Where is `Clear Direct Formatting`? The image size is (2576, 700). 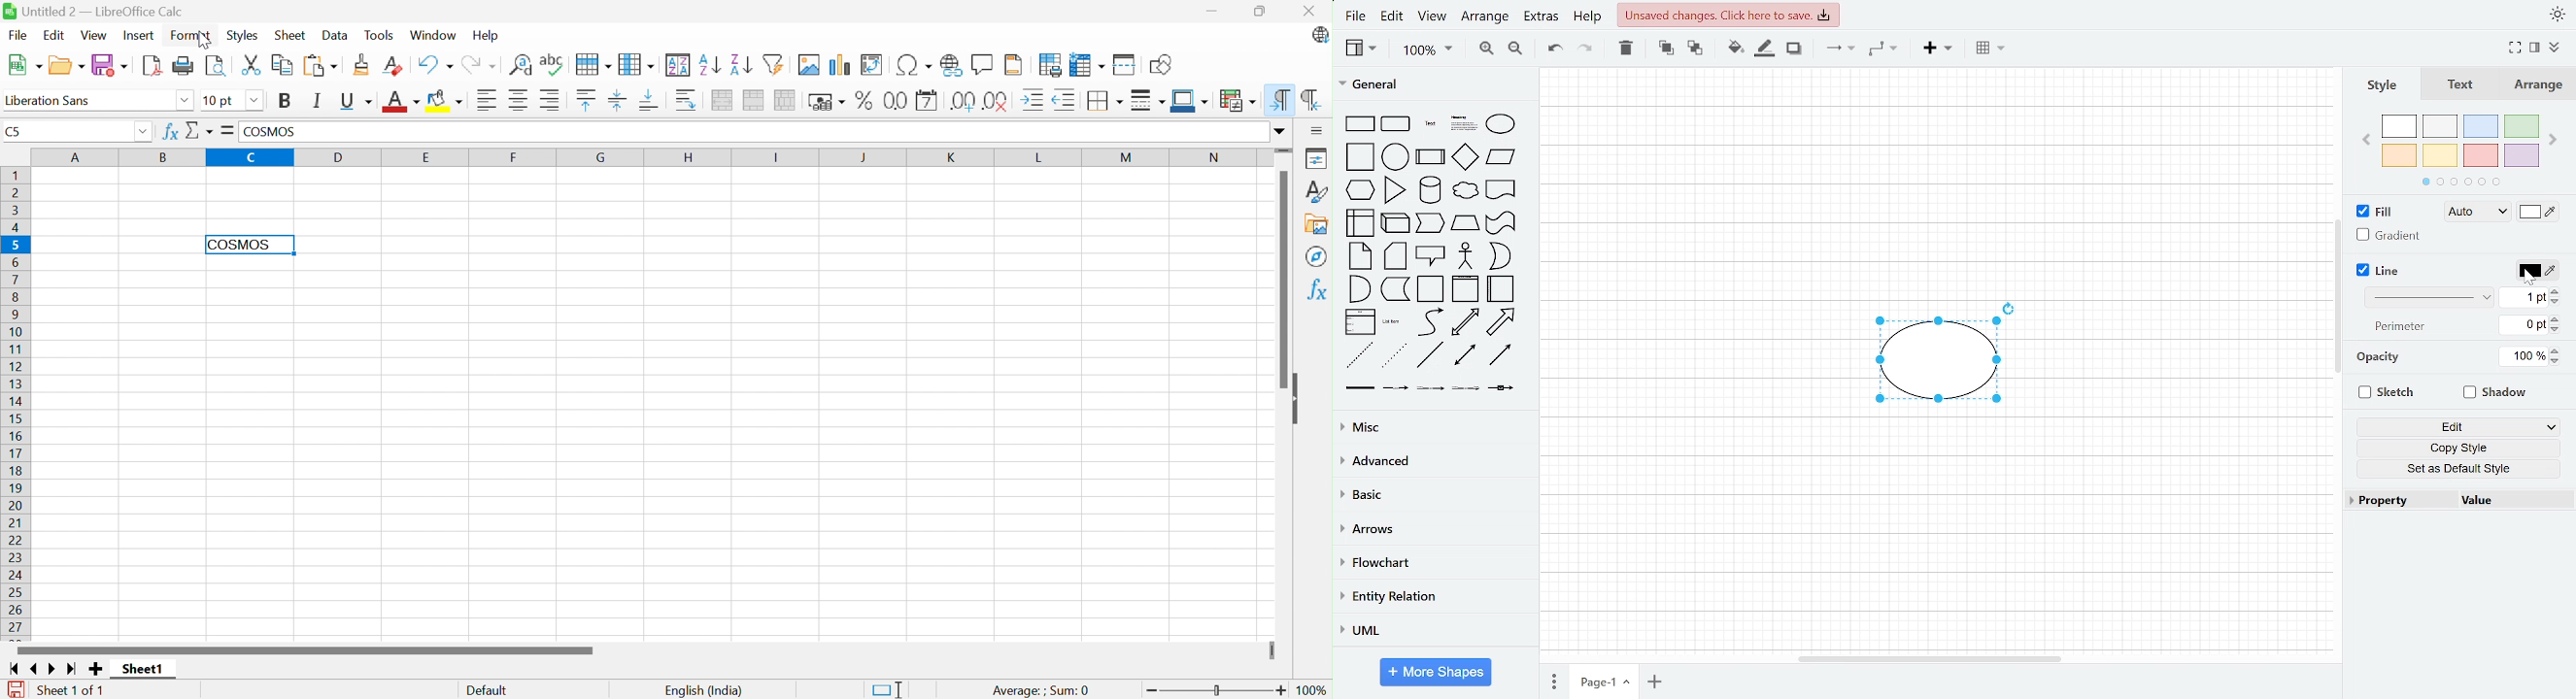 Clear Direct Formatting is located at coordinates (393, 65).